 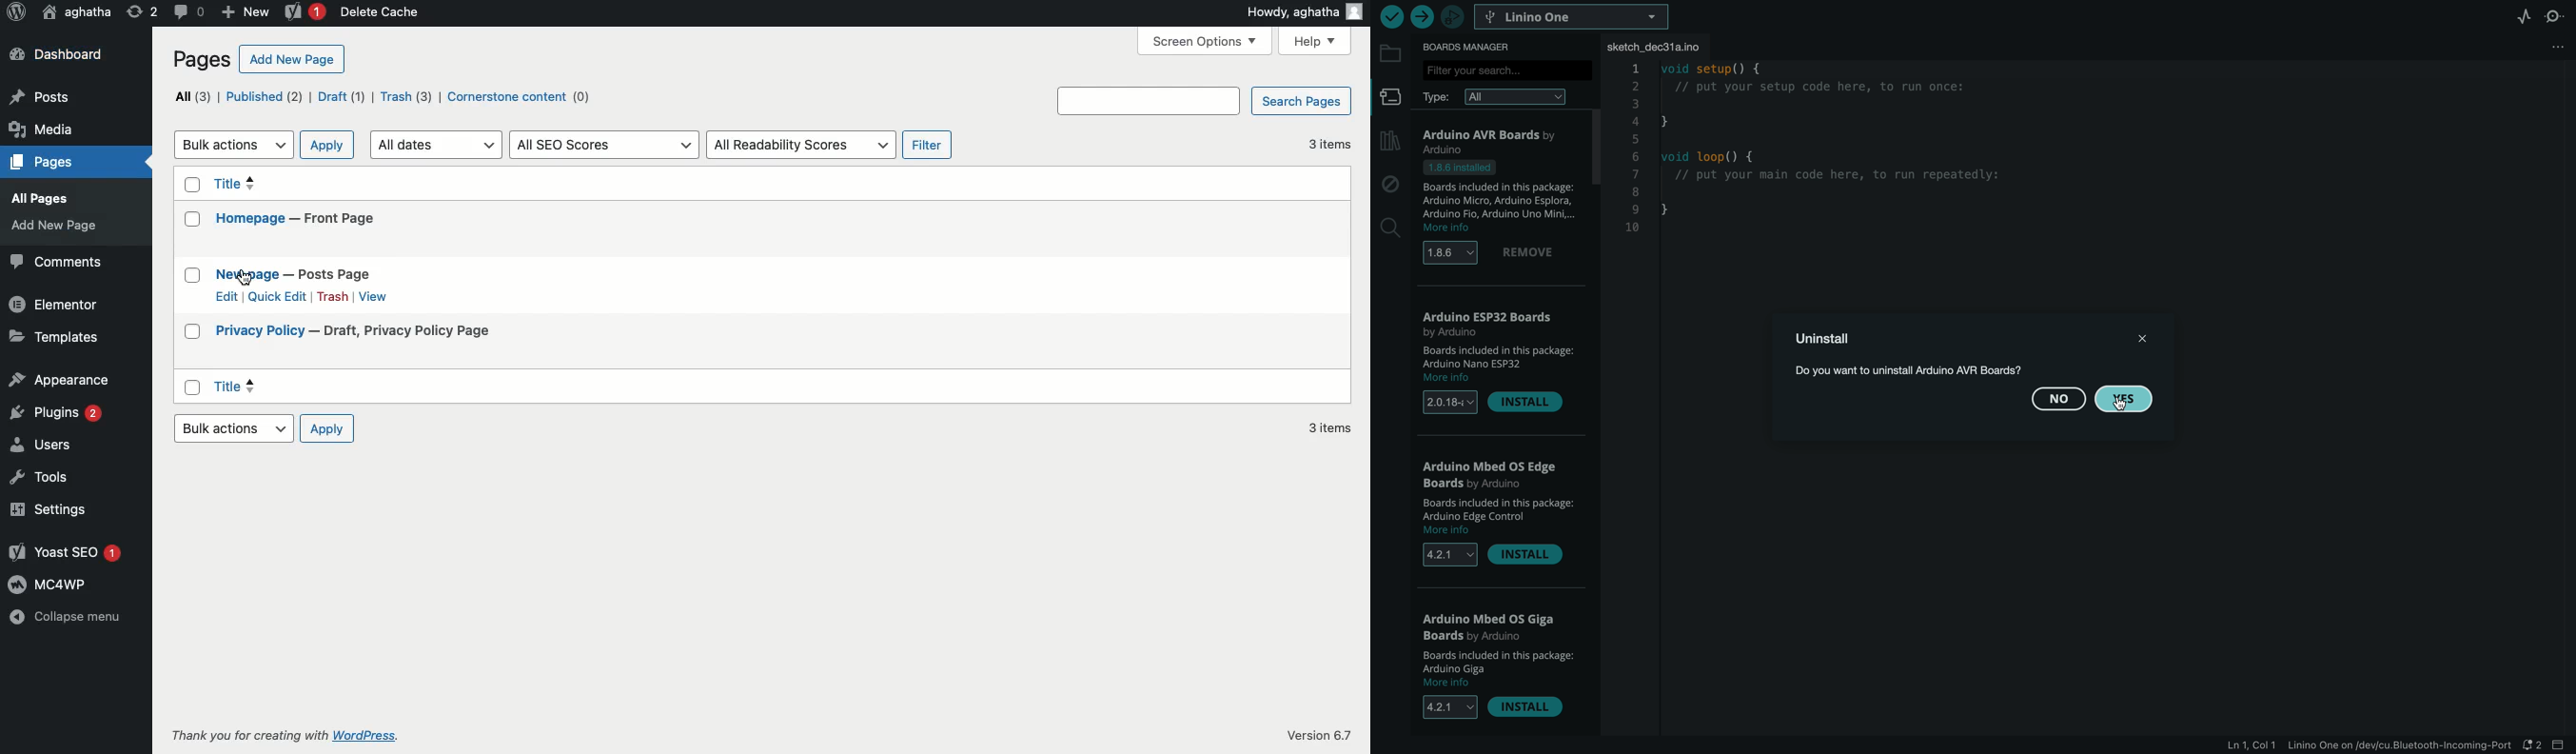 What do you see at coordinates (70, 617) in the screenshot?
I see `Collapse menu` at bounding box center [70, 617].